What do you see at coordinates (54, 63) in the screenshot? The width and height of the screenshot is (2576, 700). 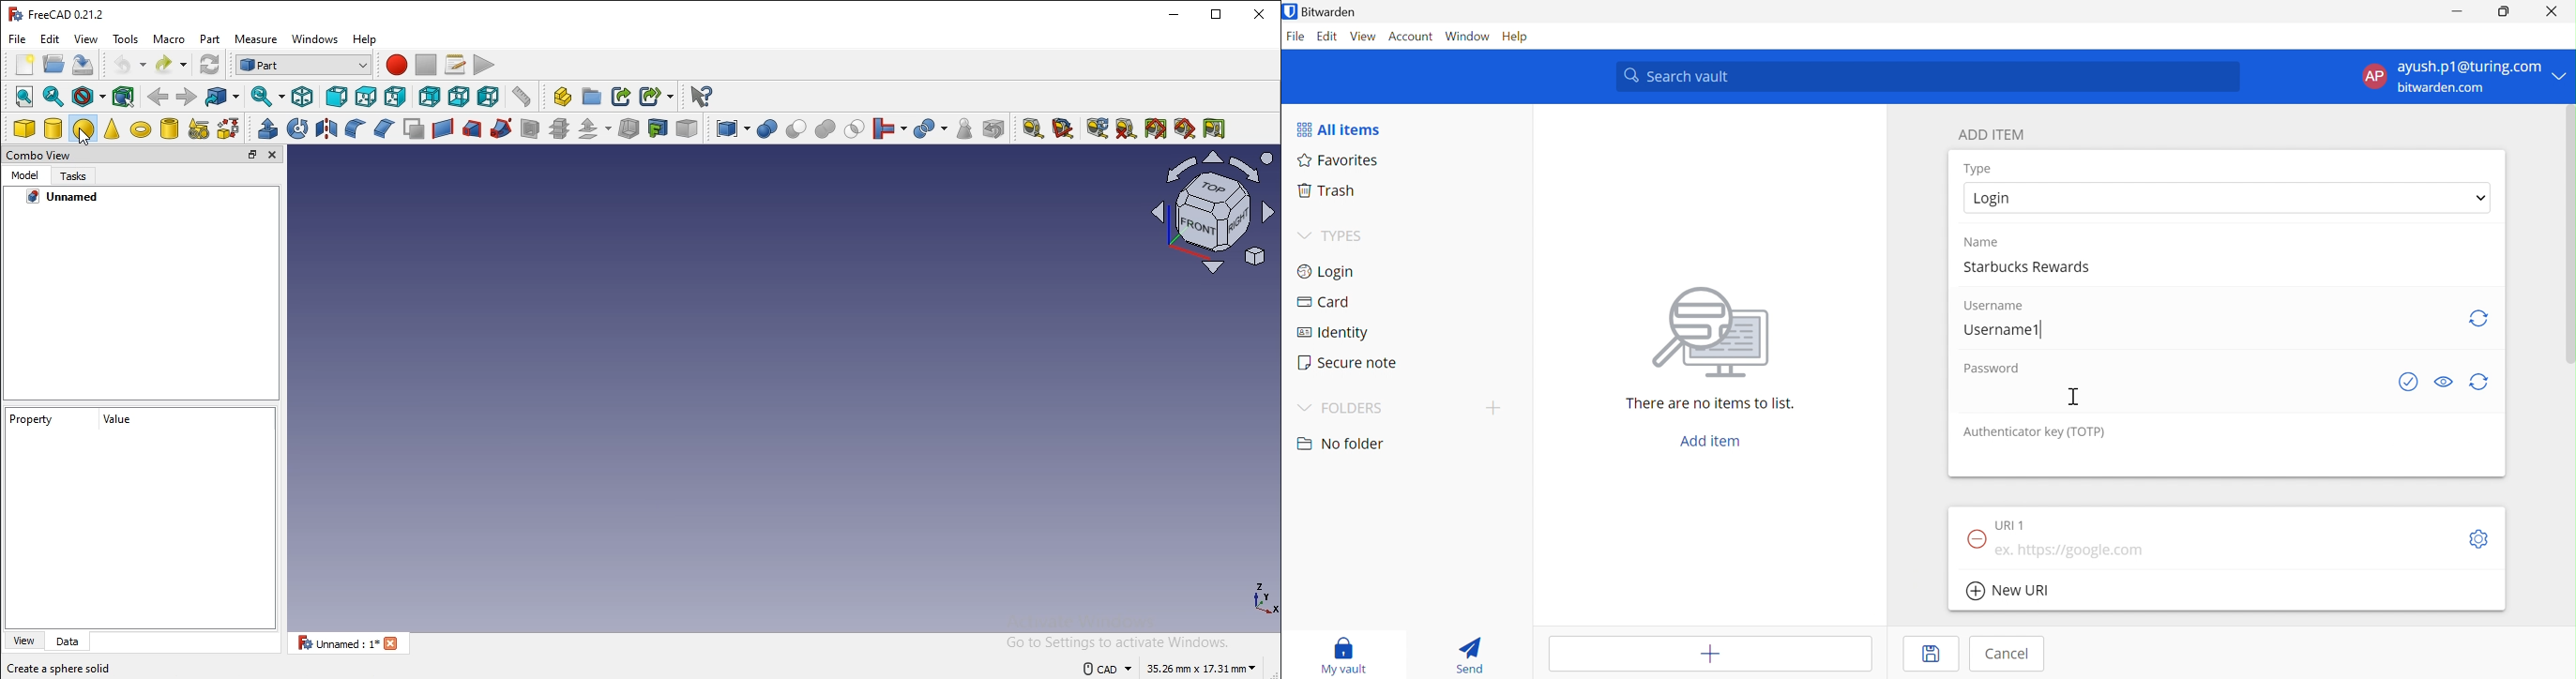 I see `save` at bounding box center [54, 63].